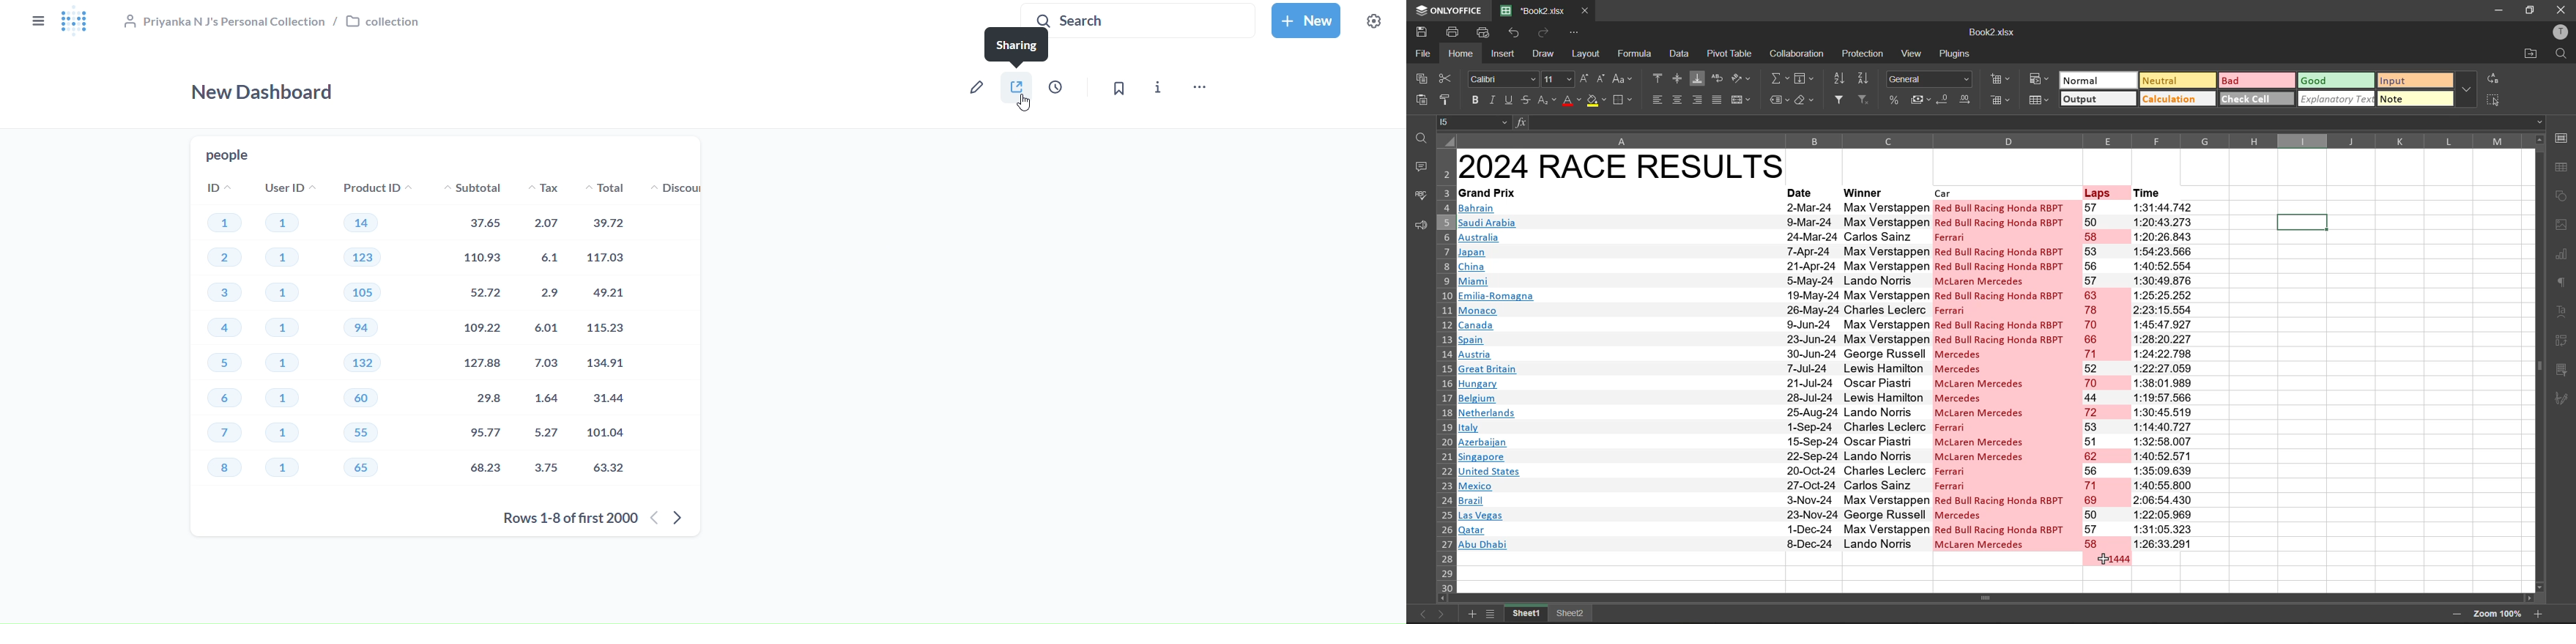 This screenshot has width=2576, height=644. I want to click on cell address, so click(1473, 121).